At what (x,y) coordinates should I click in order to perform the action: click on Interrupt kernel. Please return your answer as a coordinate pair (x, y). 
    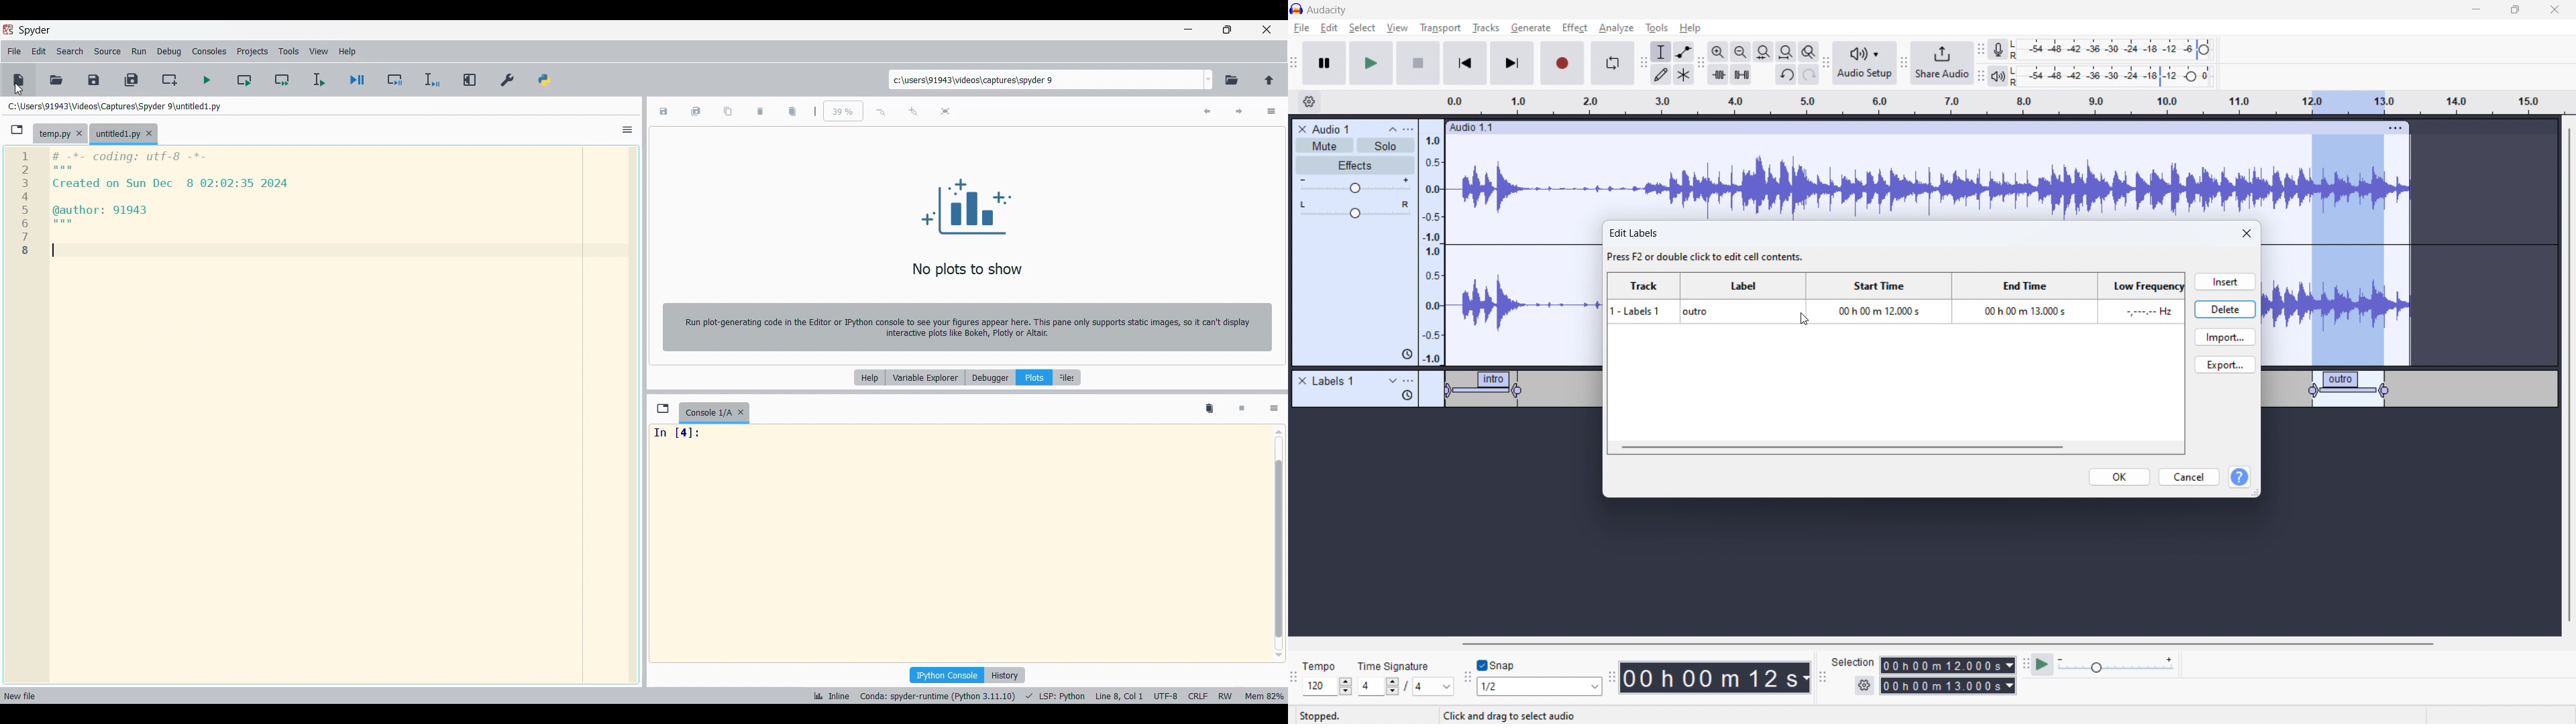
    Looking at the image, I should click on (1242, 409).